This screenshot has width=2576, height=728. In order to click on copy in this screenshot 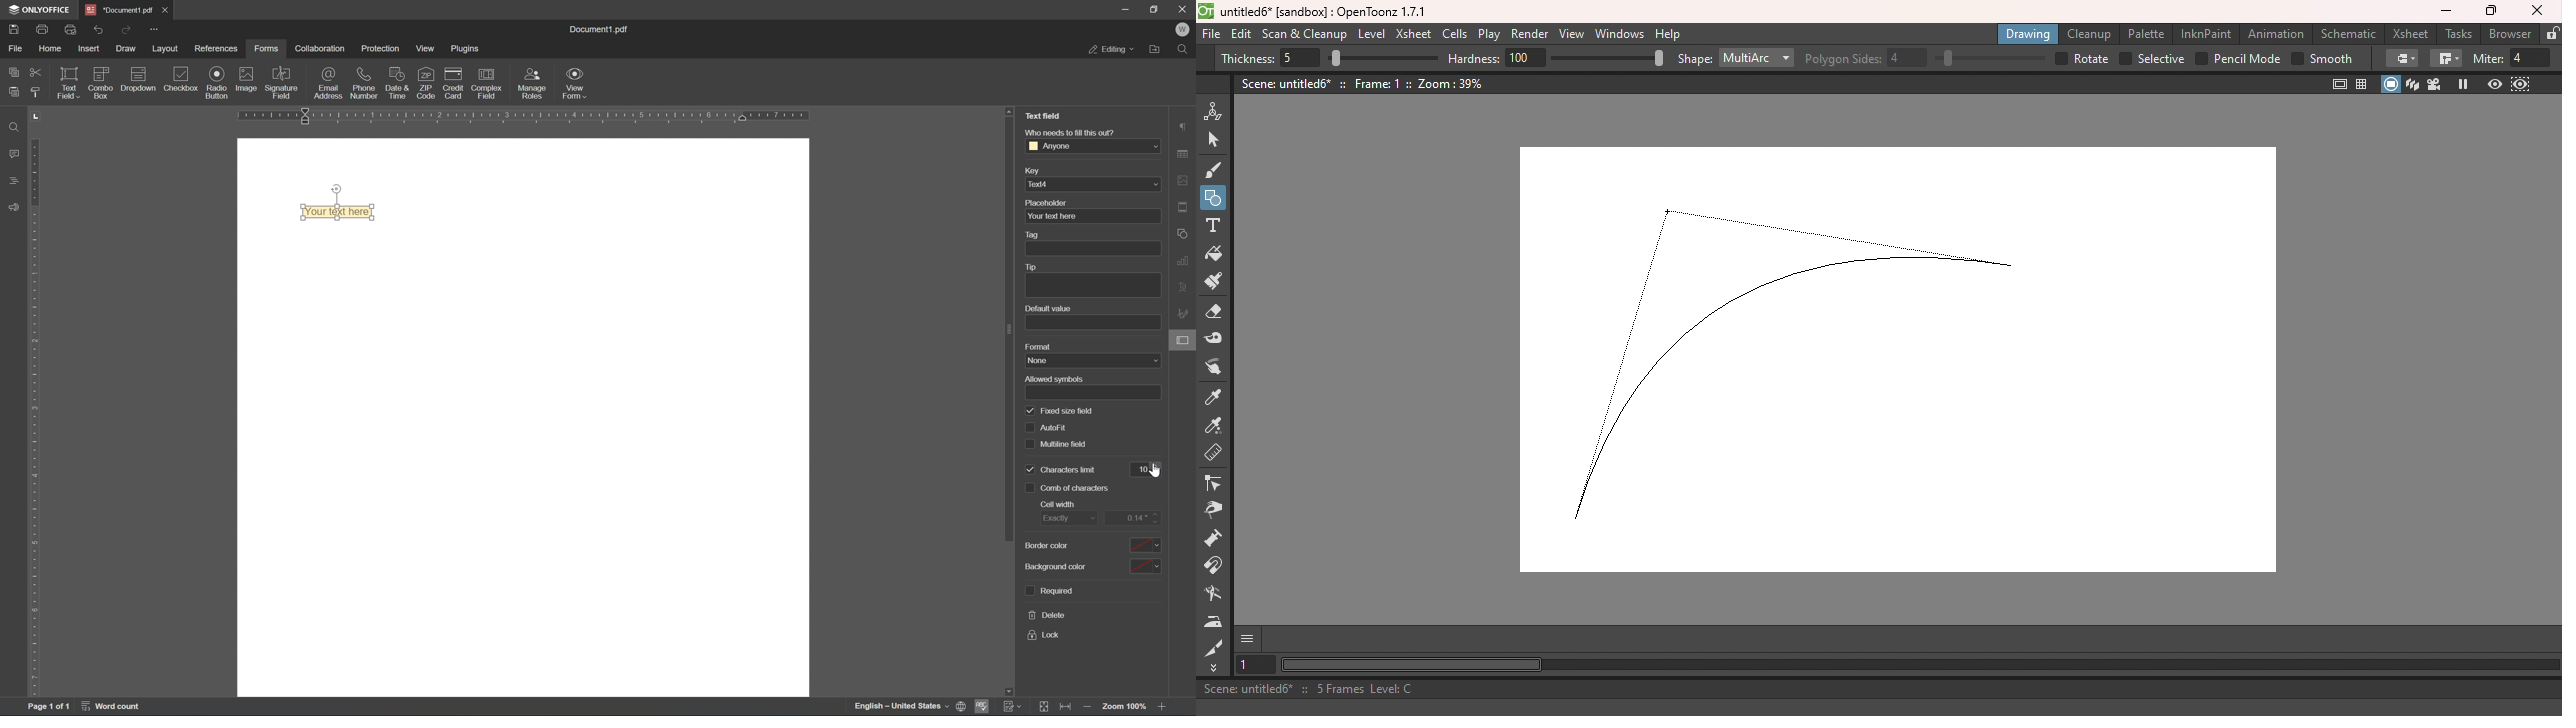, I will do `click(14, 73)`.